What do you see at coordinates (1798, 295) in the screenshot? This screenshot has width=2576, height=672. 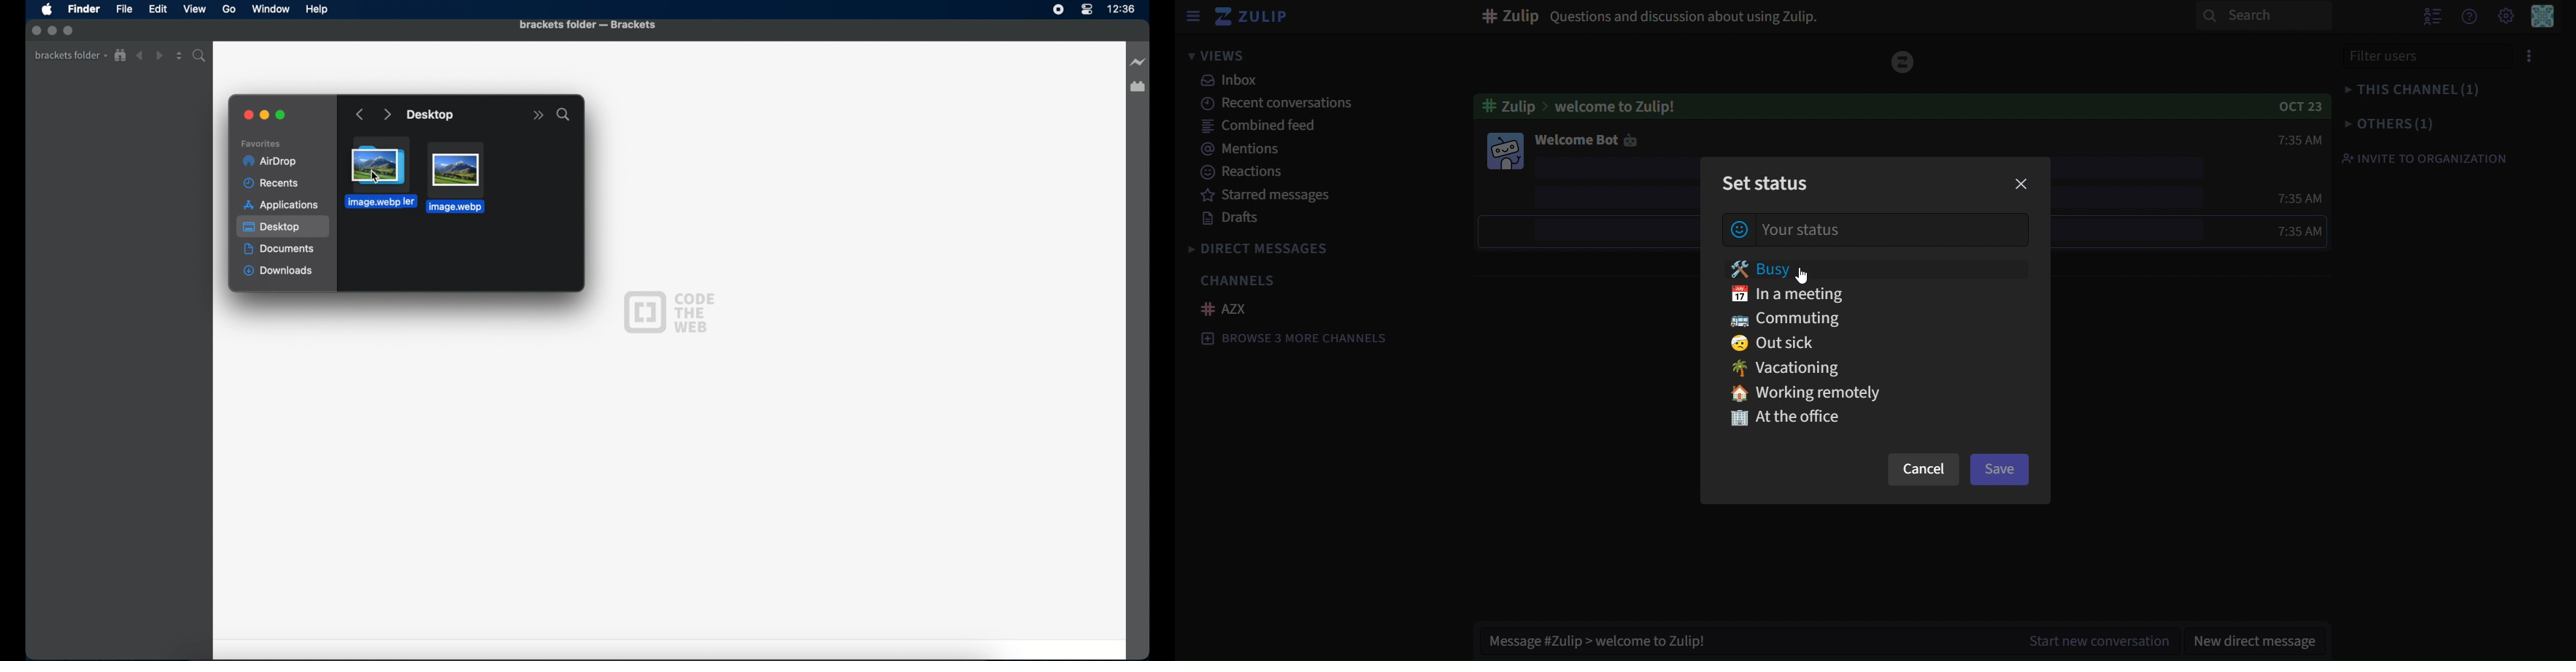 I see `in a meeting` at bounding box center [1798, 295].